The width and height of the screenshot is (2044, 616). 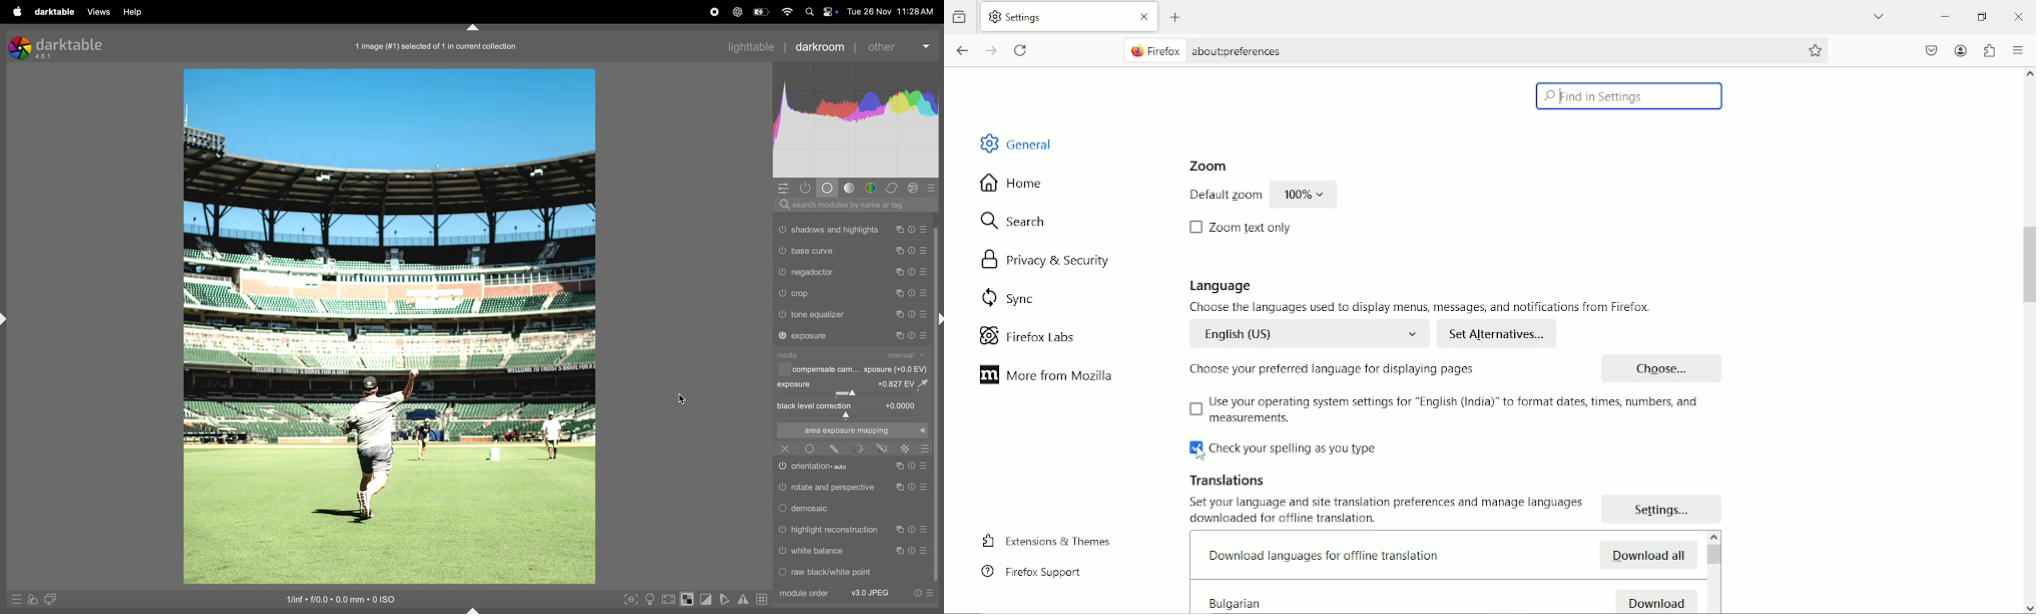 What do you see at coordinates (852, 394) in the screenshot?
I see `slider` at bounding box center [852, 394].